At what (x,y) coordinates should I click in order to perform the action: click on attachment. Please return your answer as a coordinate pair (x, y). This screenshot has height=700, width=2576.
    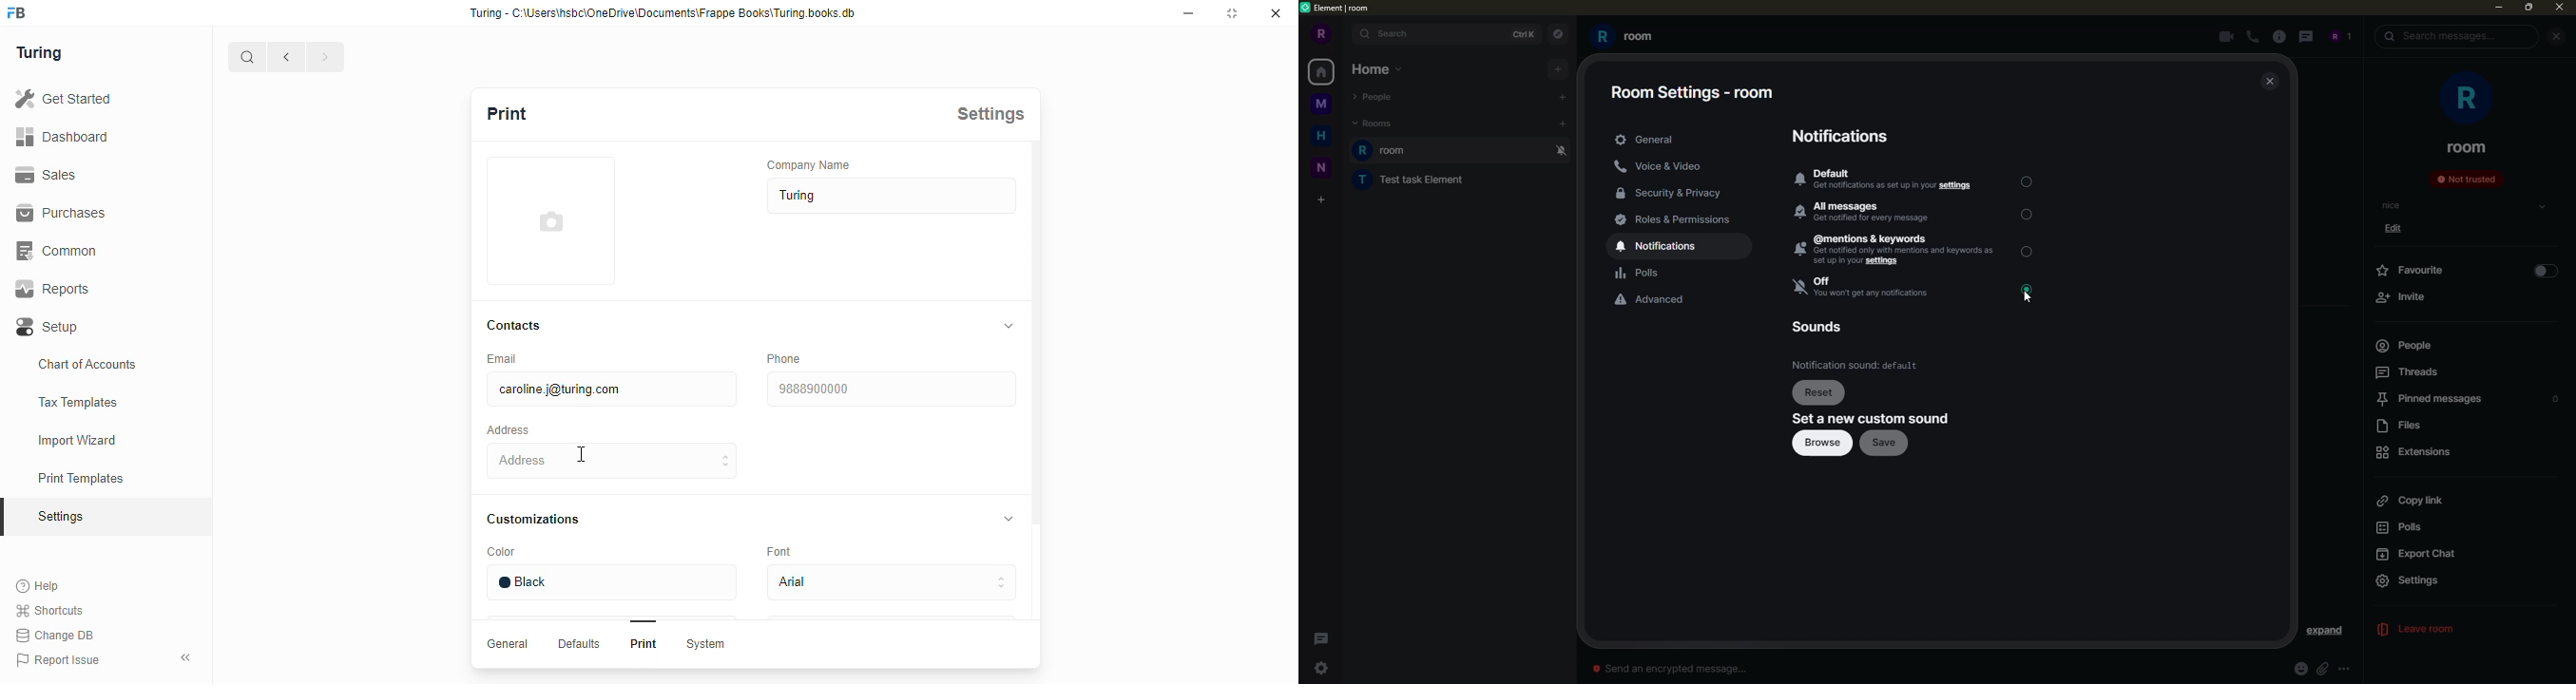
    Looking at the image, I should click on (2324, 668).